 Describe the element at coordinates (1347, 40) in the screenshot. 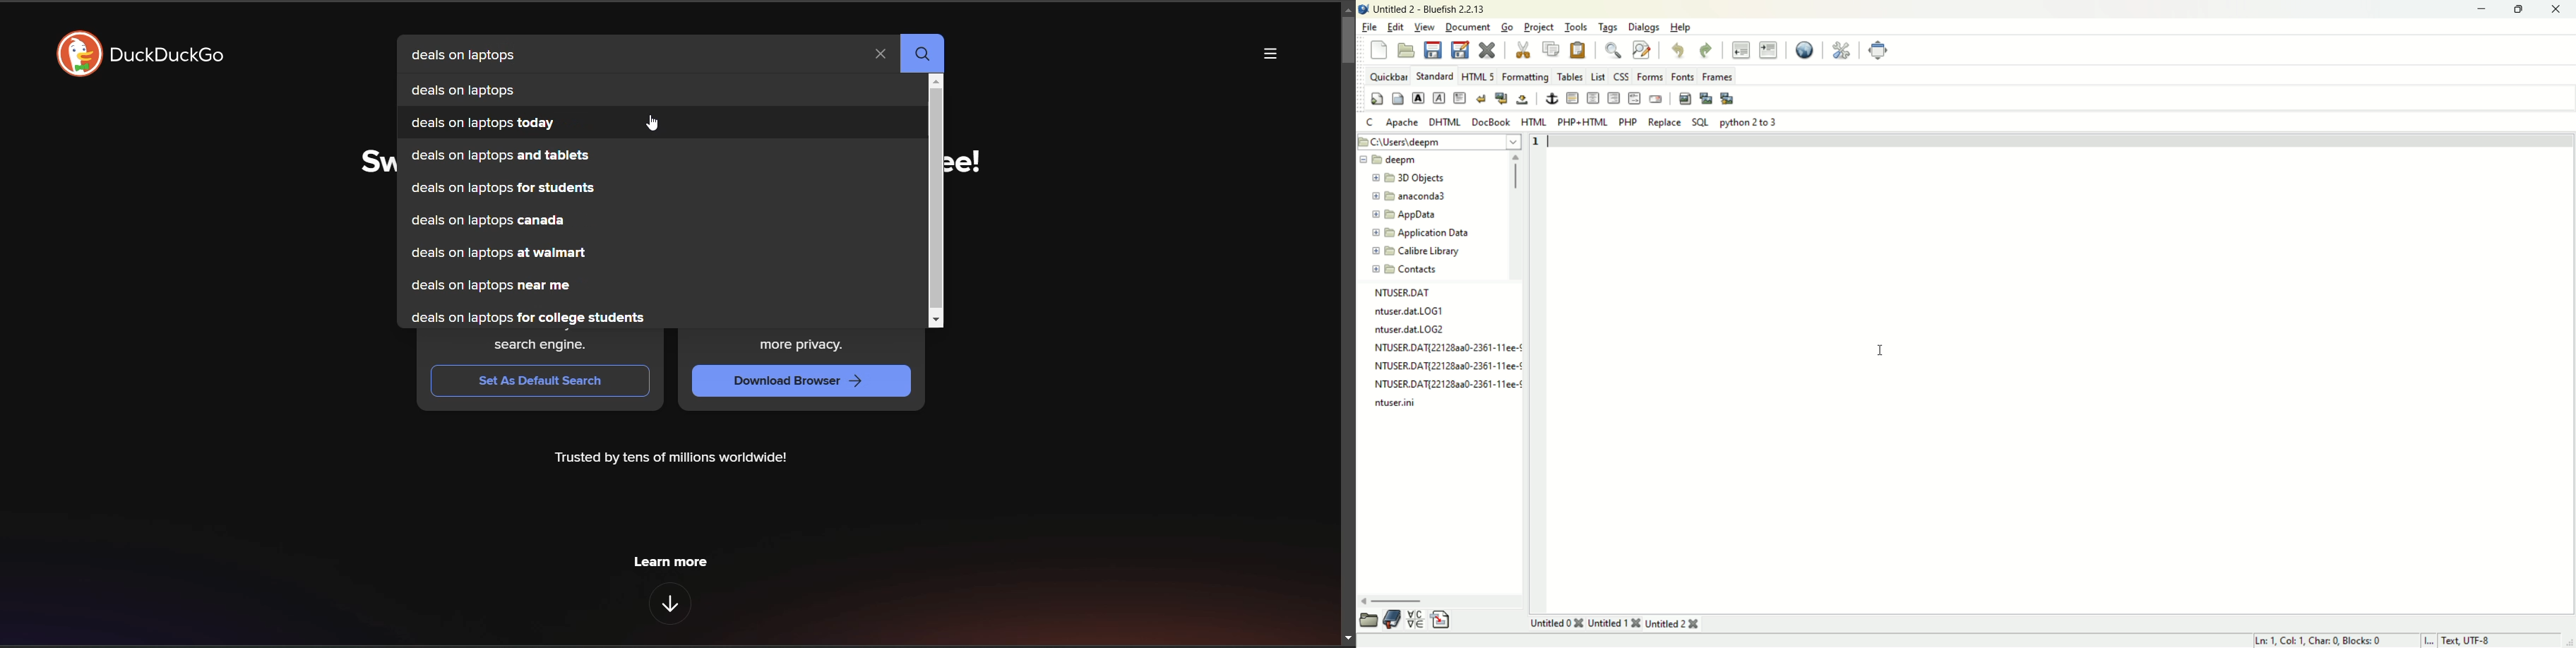

I see `vertical search bar` at that location.